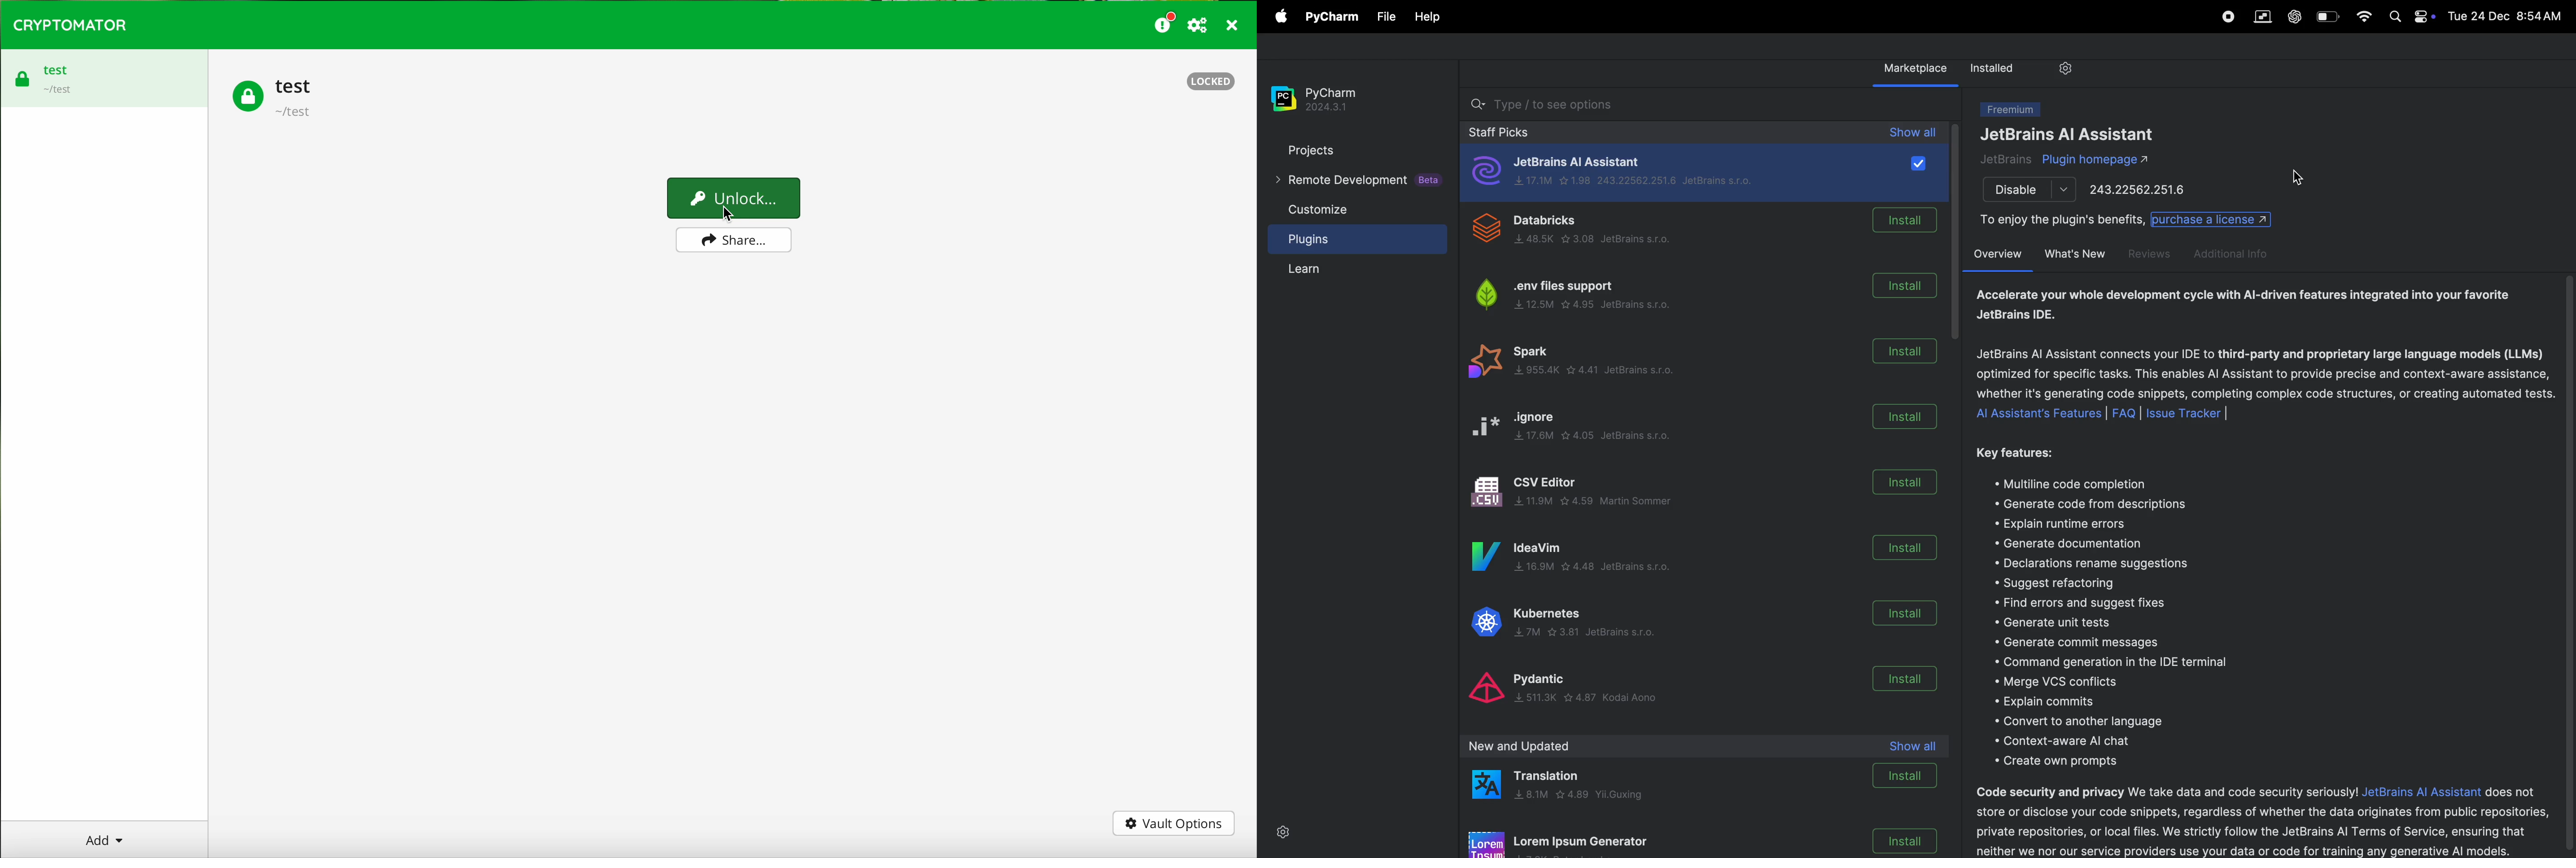  What do you see at coordinates (1572, 569) in the screenshot?
I see `idea vim` at bounding box center [1572, 569].